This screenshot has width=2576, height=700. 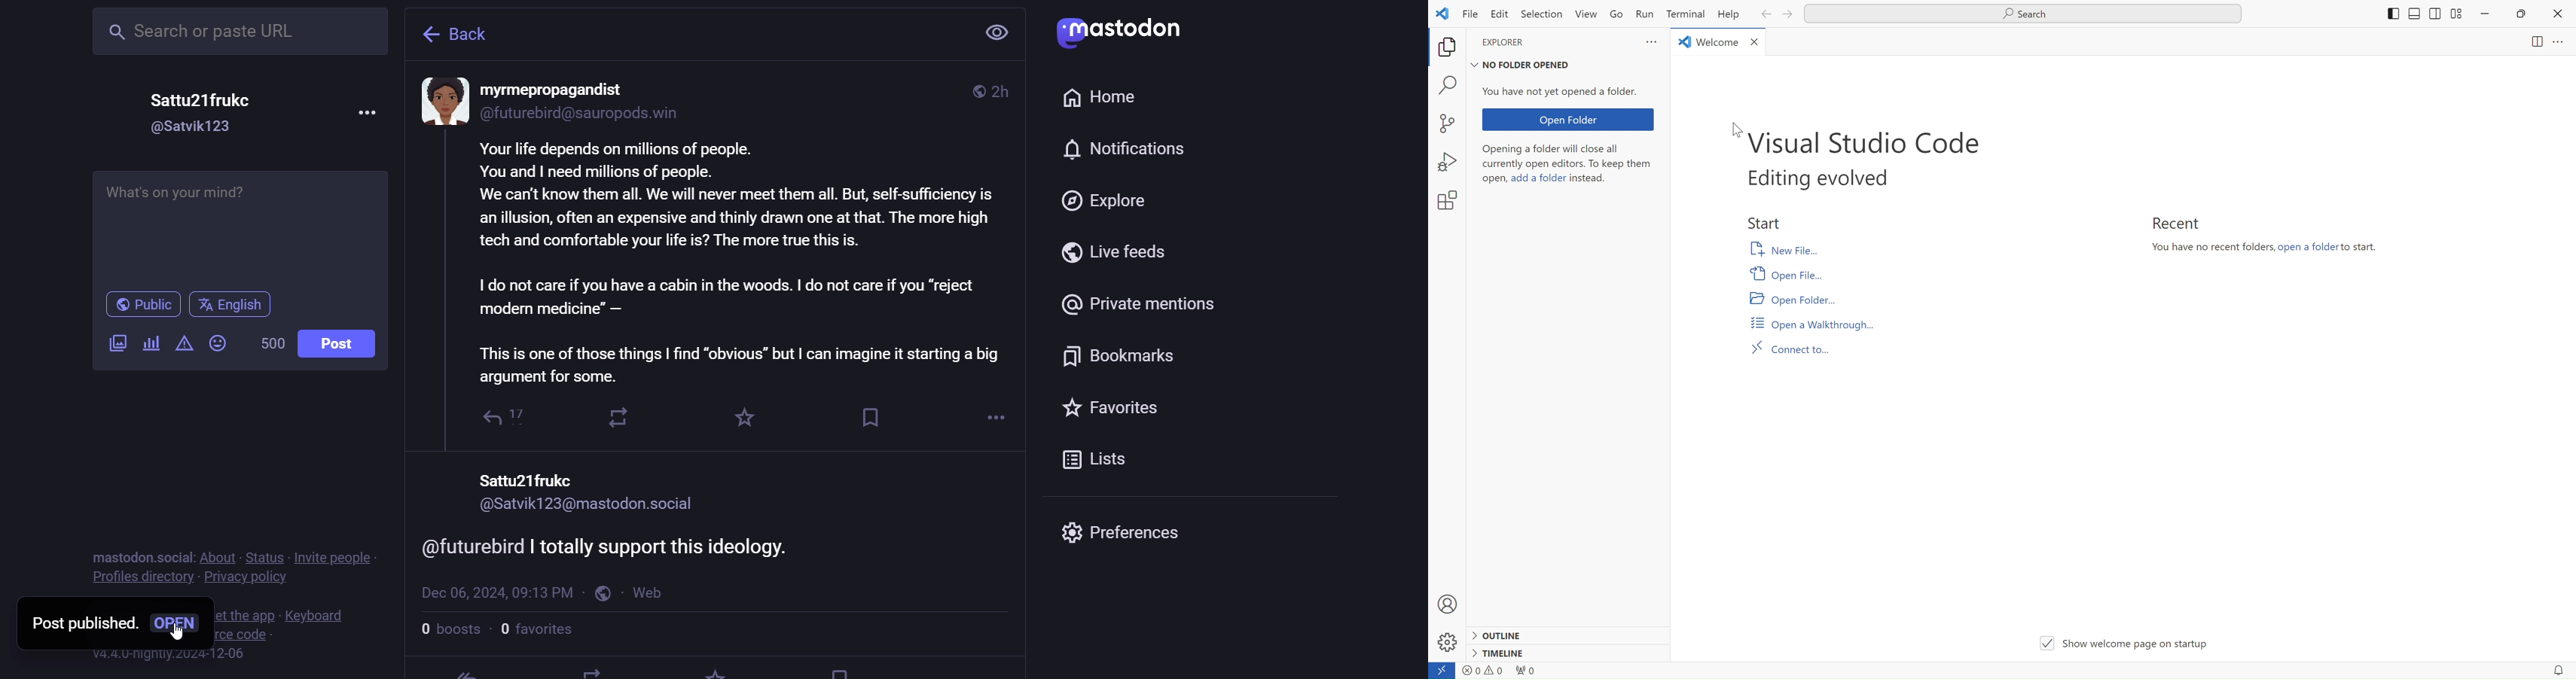 I want to click on outline, so click(x=1499, y=634).